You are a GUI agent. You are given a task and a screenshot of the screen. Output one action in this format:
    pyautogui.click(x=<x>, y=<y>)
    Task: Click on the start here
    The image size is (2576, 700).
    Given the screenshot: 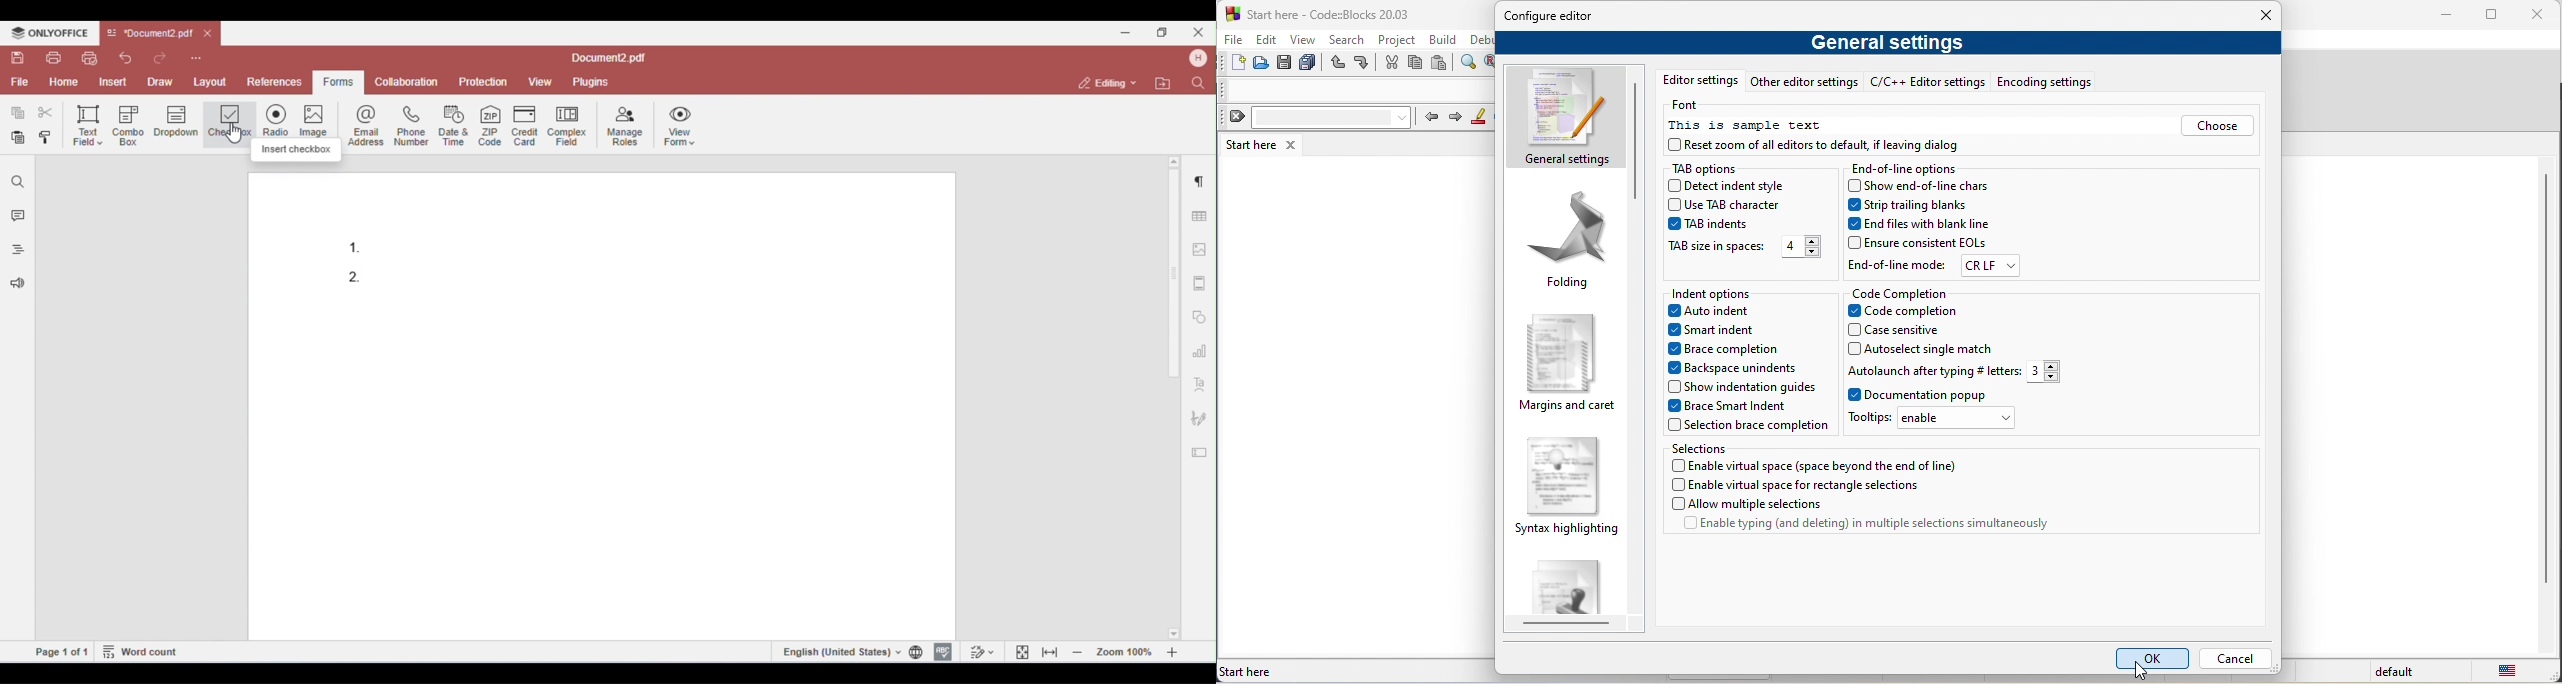 What is the action you would take?
    pyautogui.click(x=1248, y=145)
    